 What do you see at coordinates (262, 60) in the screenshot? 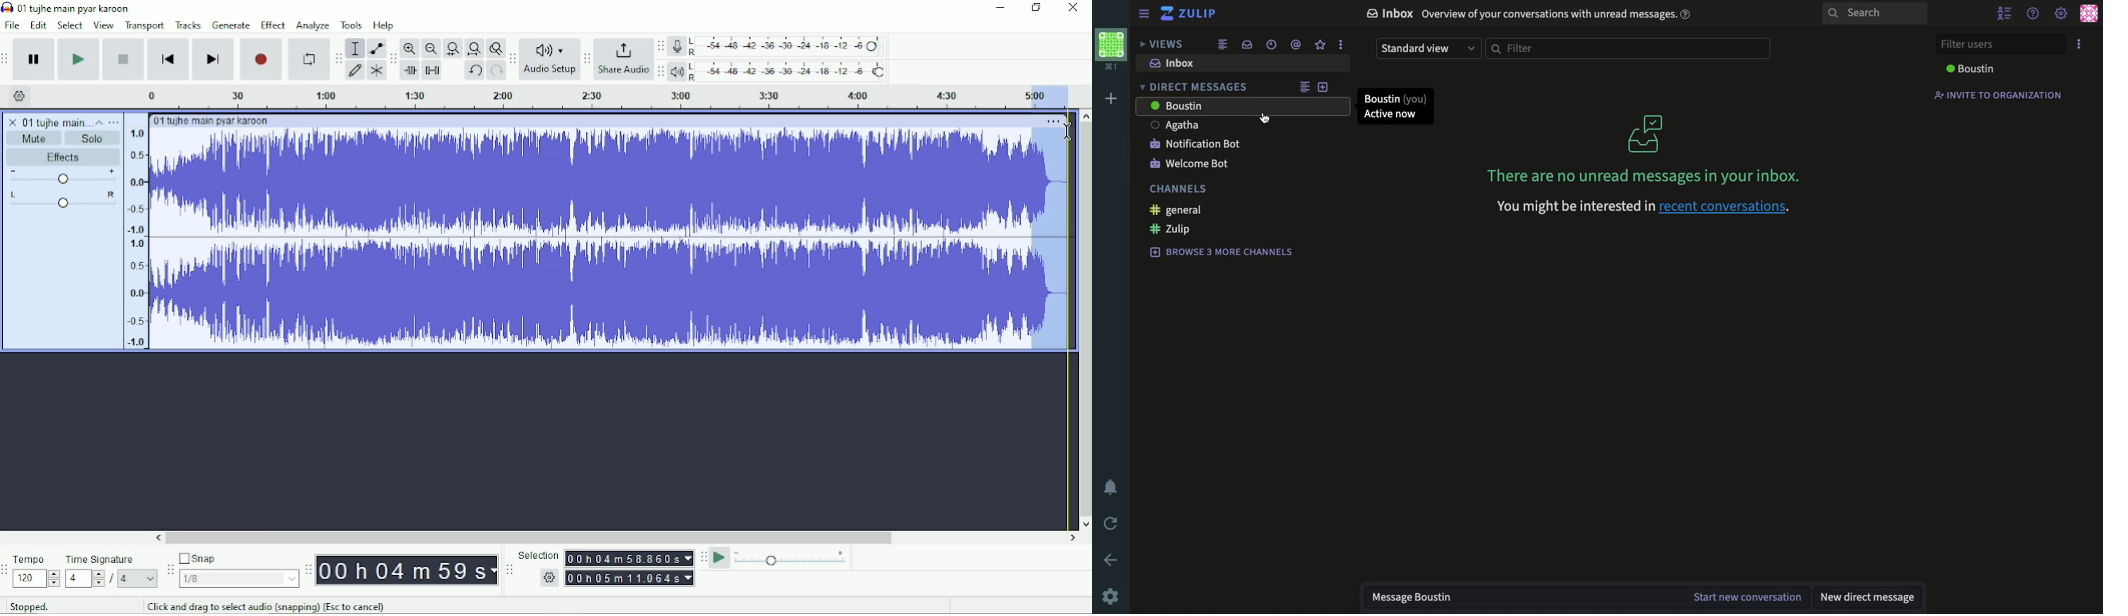
I see `Record` at bounding box center [262, 60].